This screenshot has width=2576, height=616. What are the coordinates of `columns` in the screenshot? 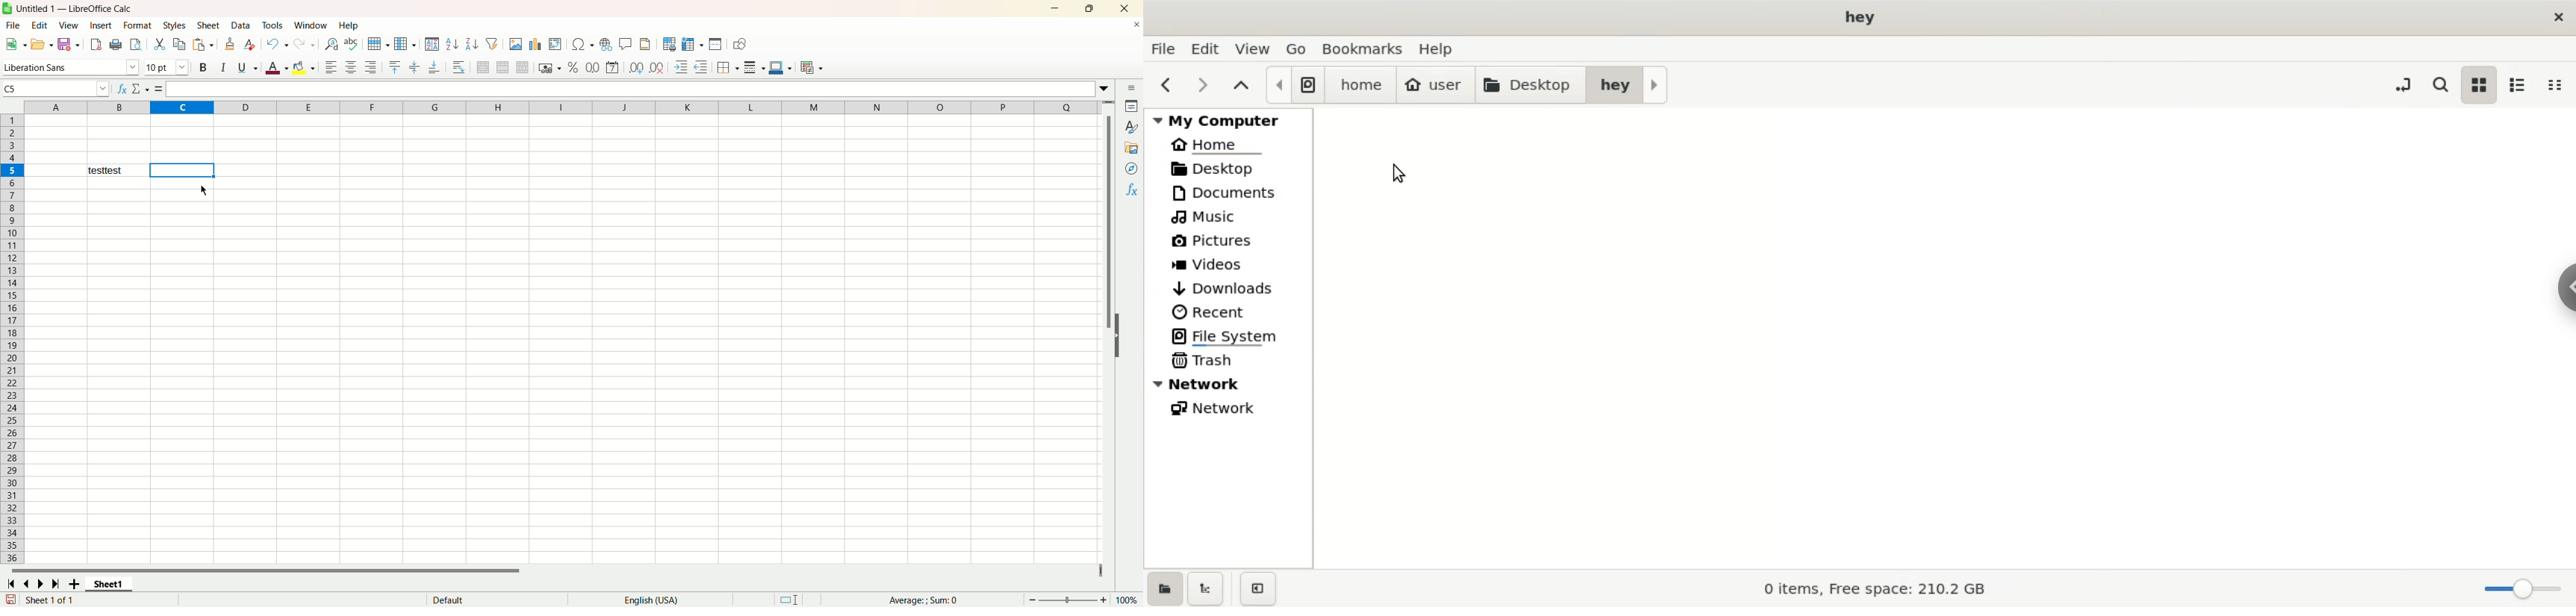 It's located at (554, 108).